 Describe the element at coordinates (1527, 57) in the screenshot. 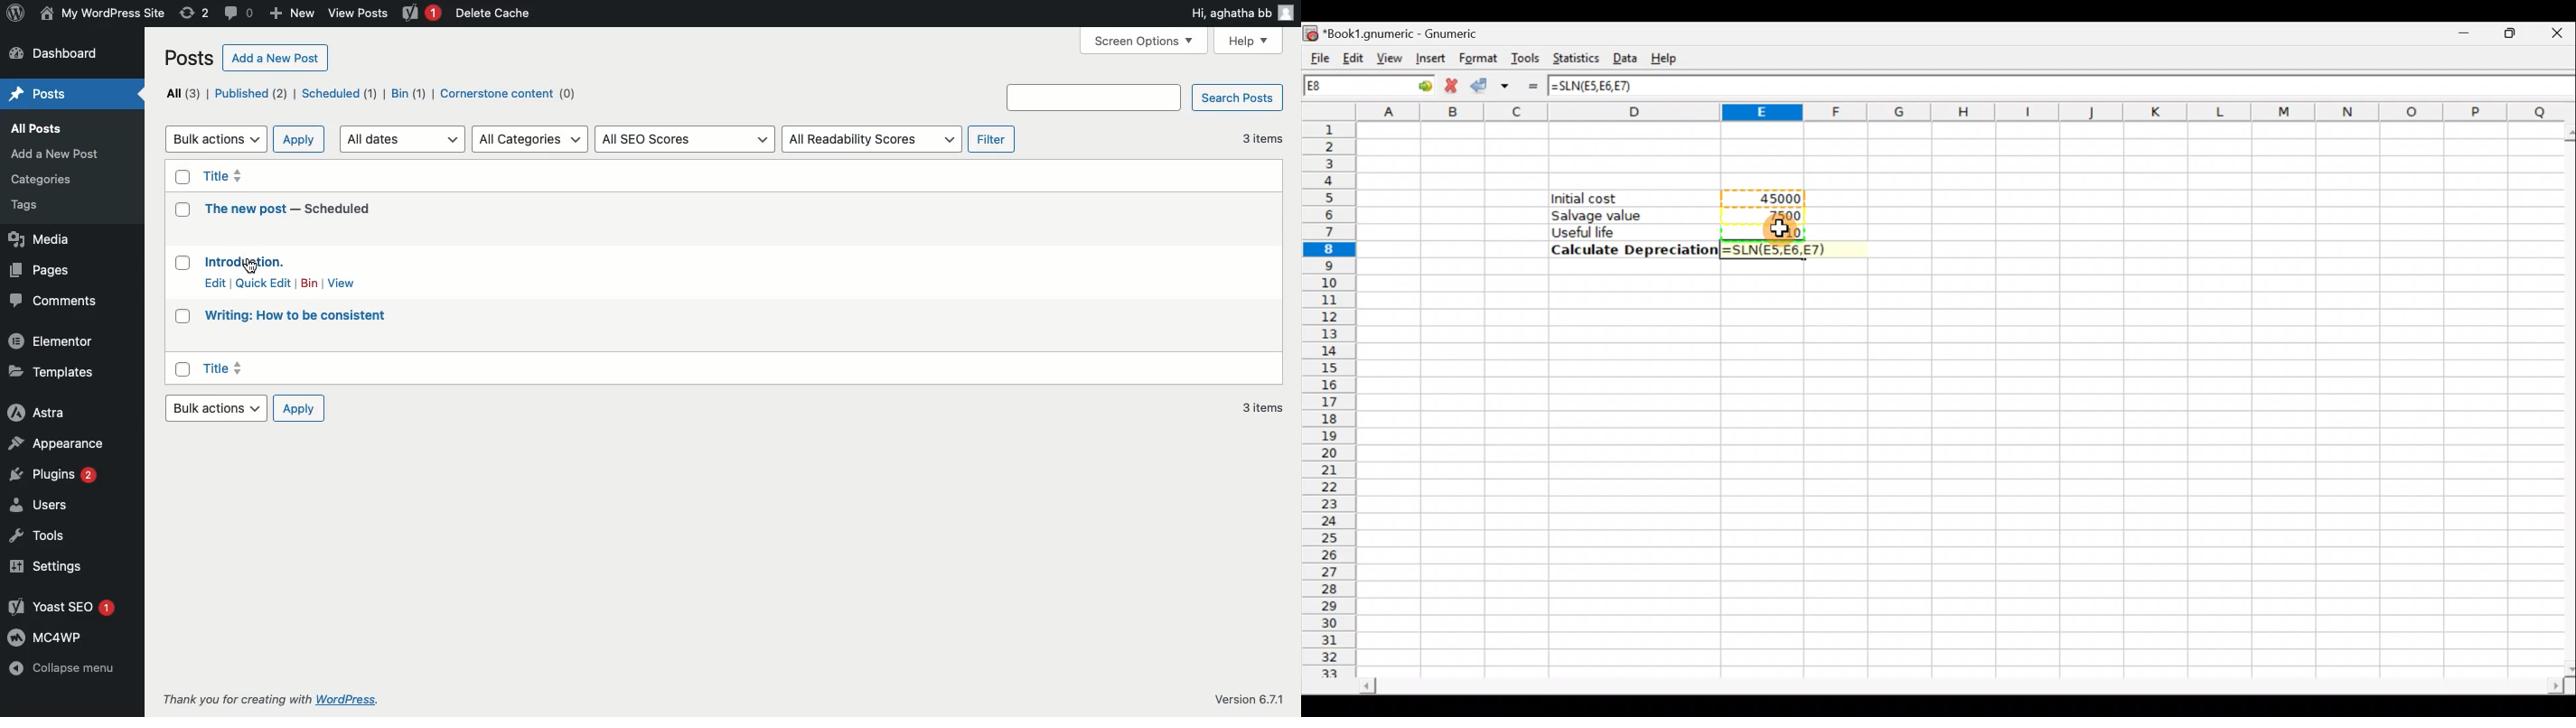

I see `Tools` at that location.